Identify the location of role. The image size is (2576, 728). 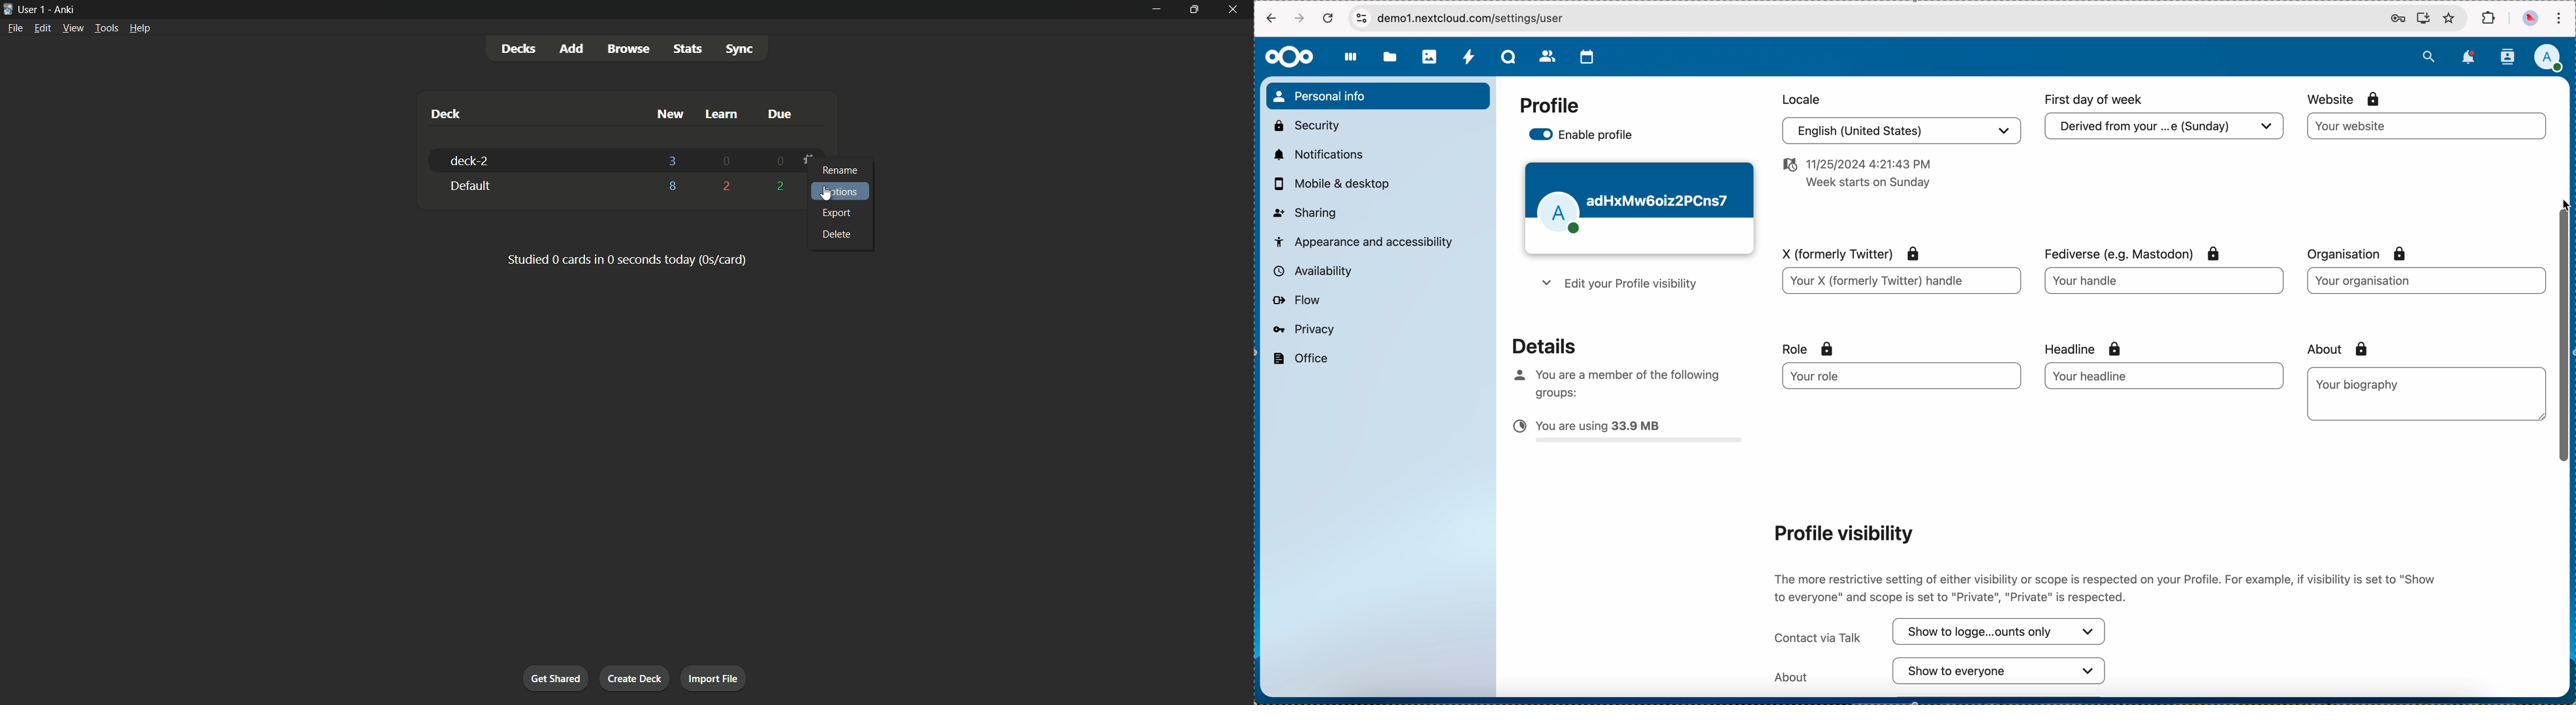
(1808, 349).